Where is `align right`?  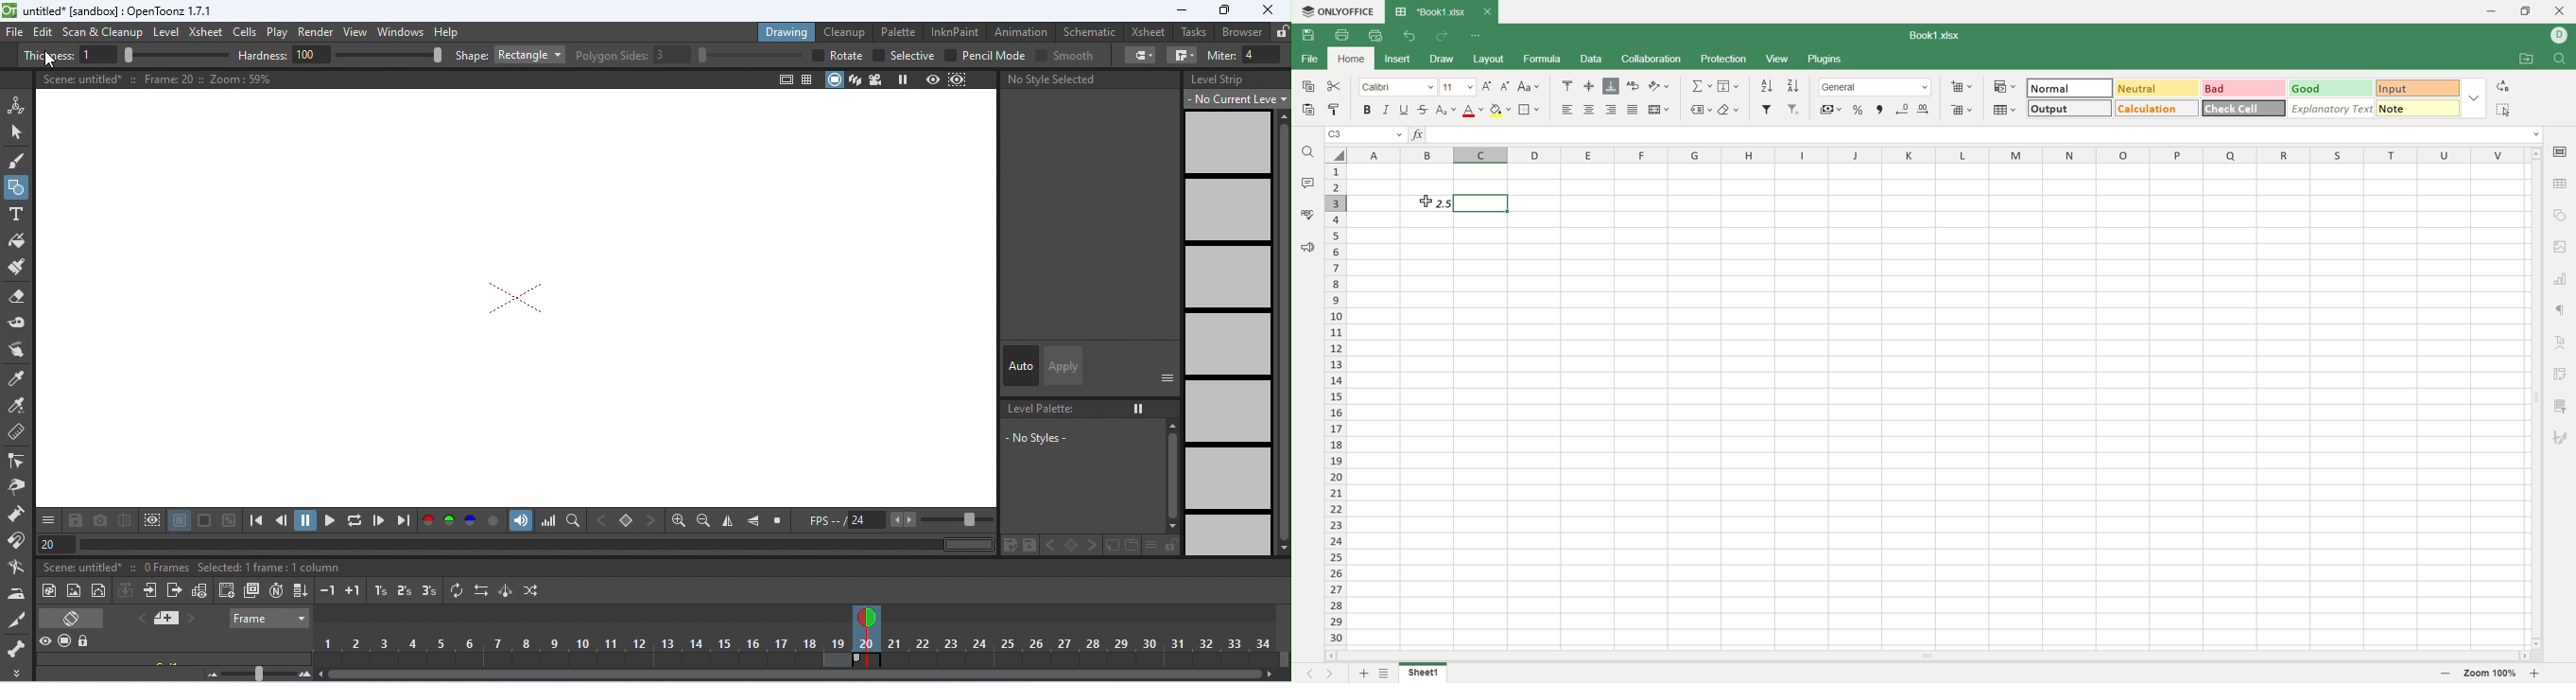
align right is located at coordinates (1609, 109).